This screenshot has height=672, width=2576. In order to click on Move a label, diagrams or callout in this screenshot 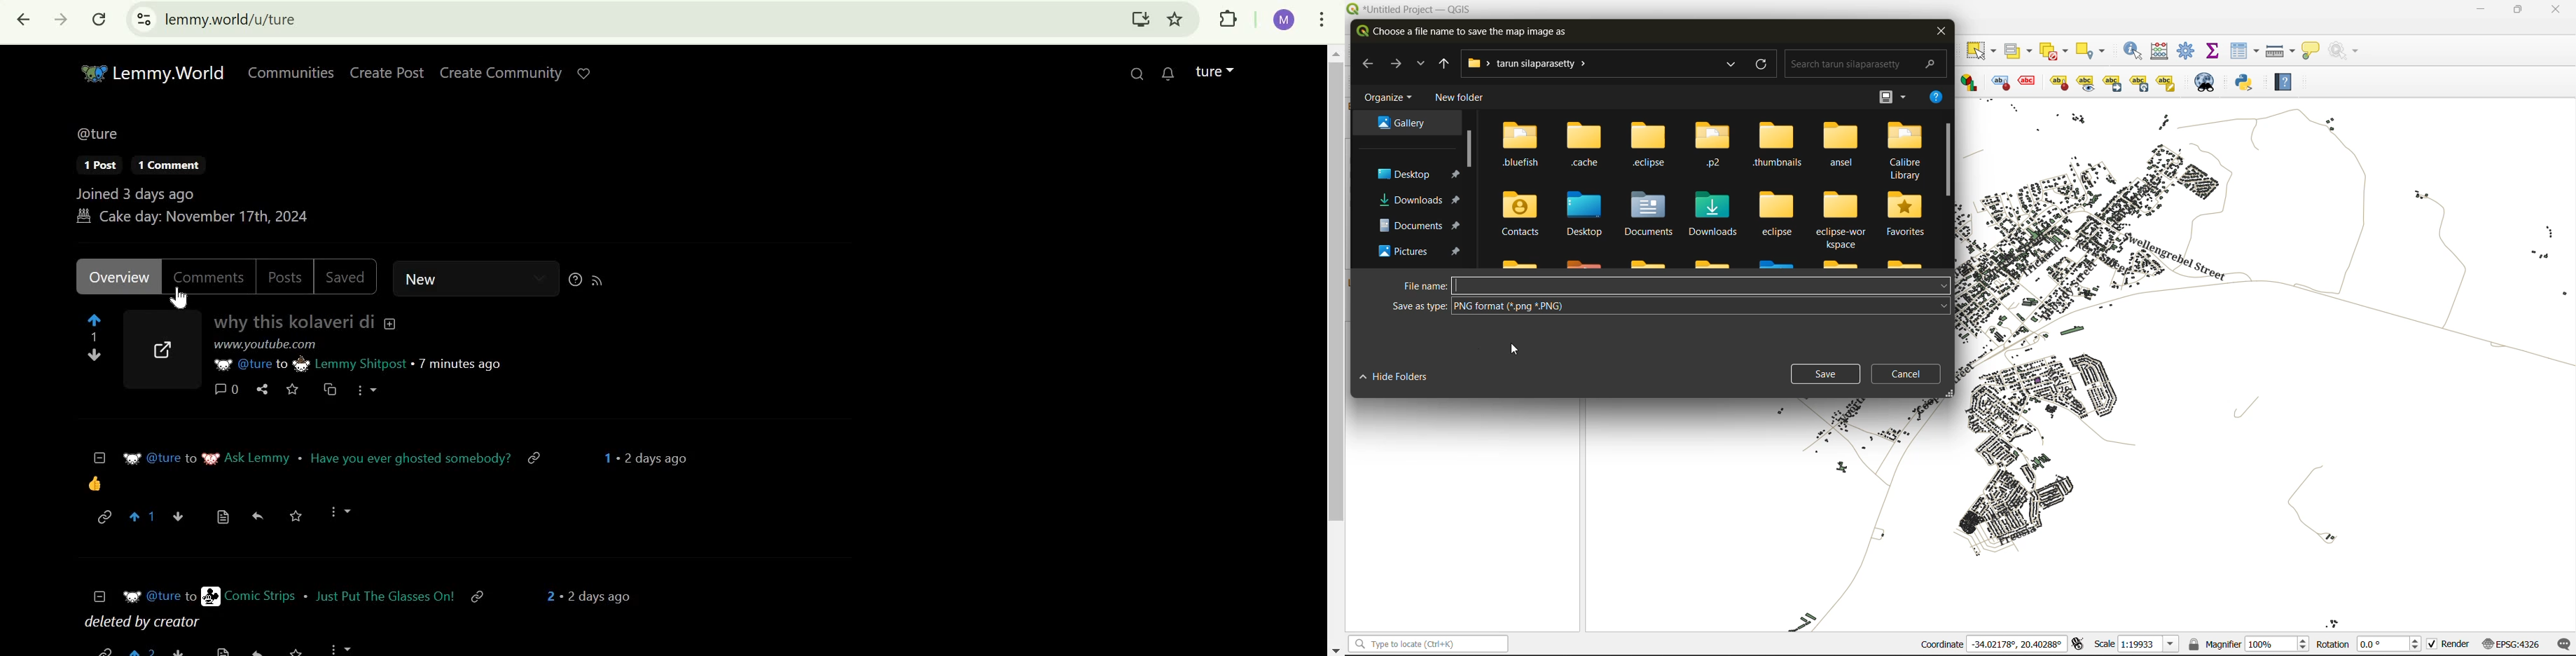, I will do `click(2113, 82)`.